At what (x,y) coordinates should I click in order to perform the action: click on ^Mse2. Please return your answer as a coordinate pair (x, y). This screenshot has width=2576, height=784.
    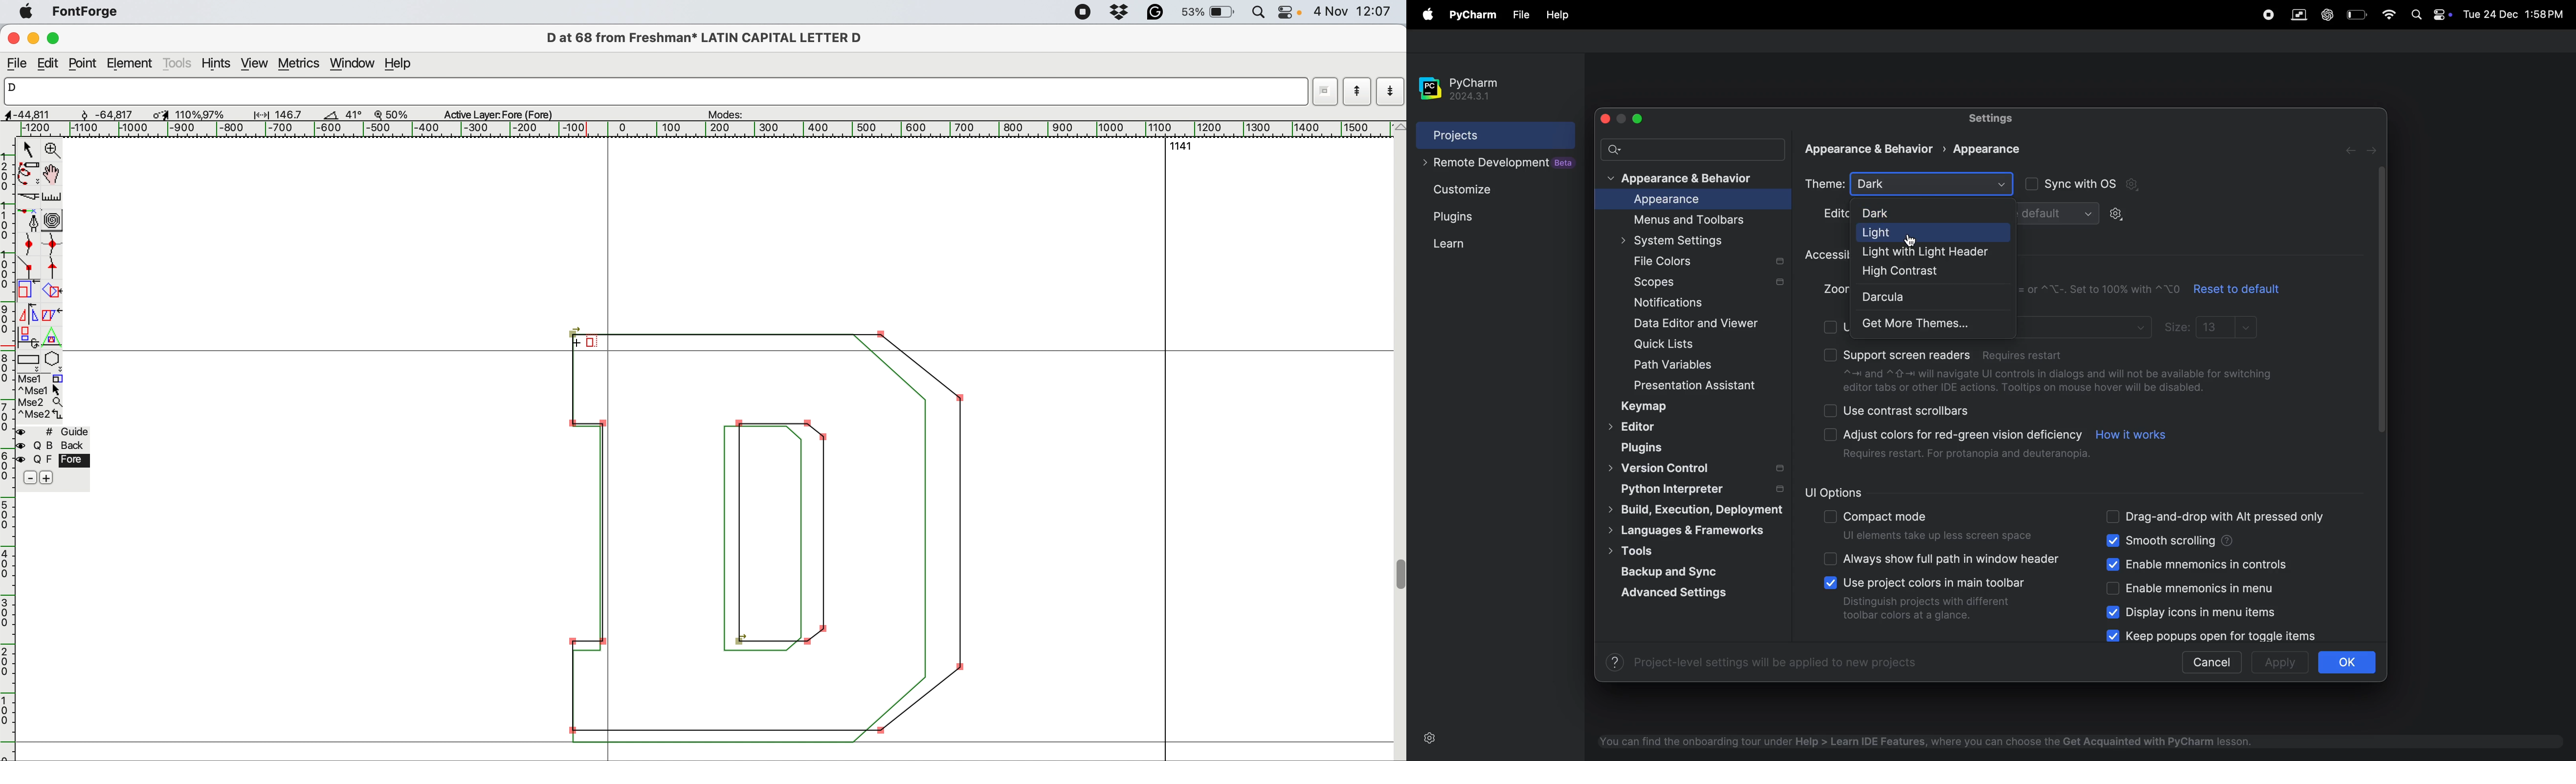
    Looking at the image, I should click on (41, 416).